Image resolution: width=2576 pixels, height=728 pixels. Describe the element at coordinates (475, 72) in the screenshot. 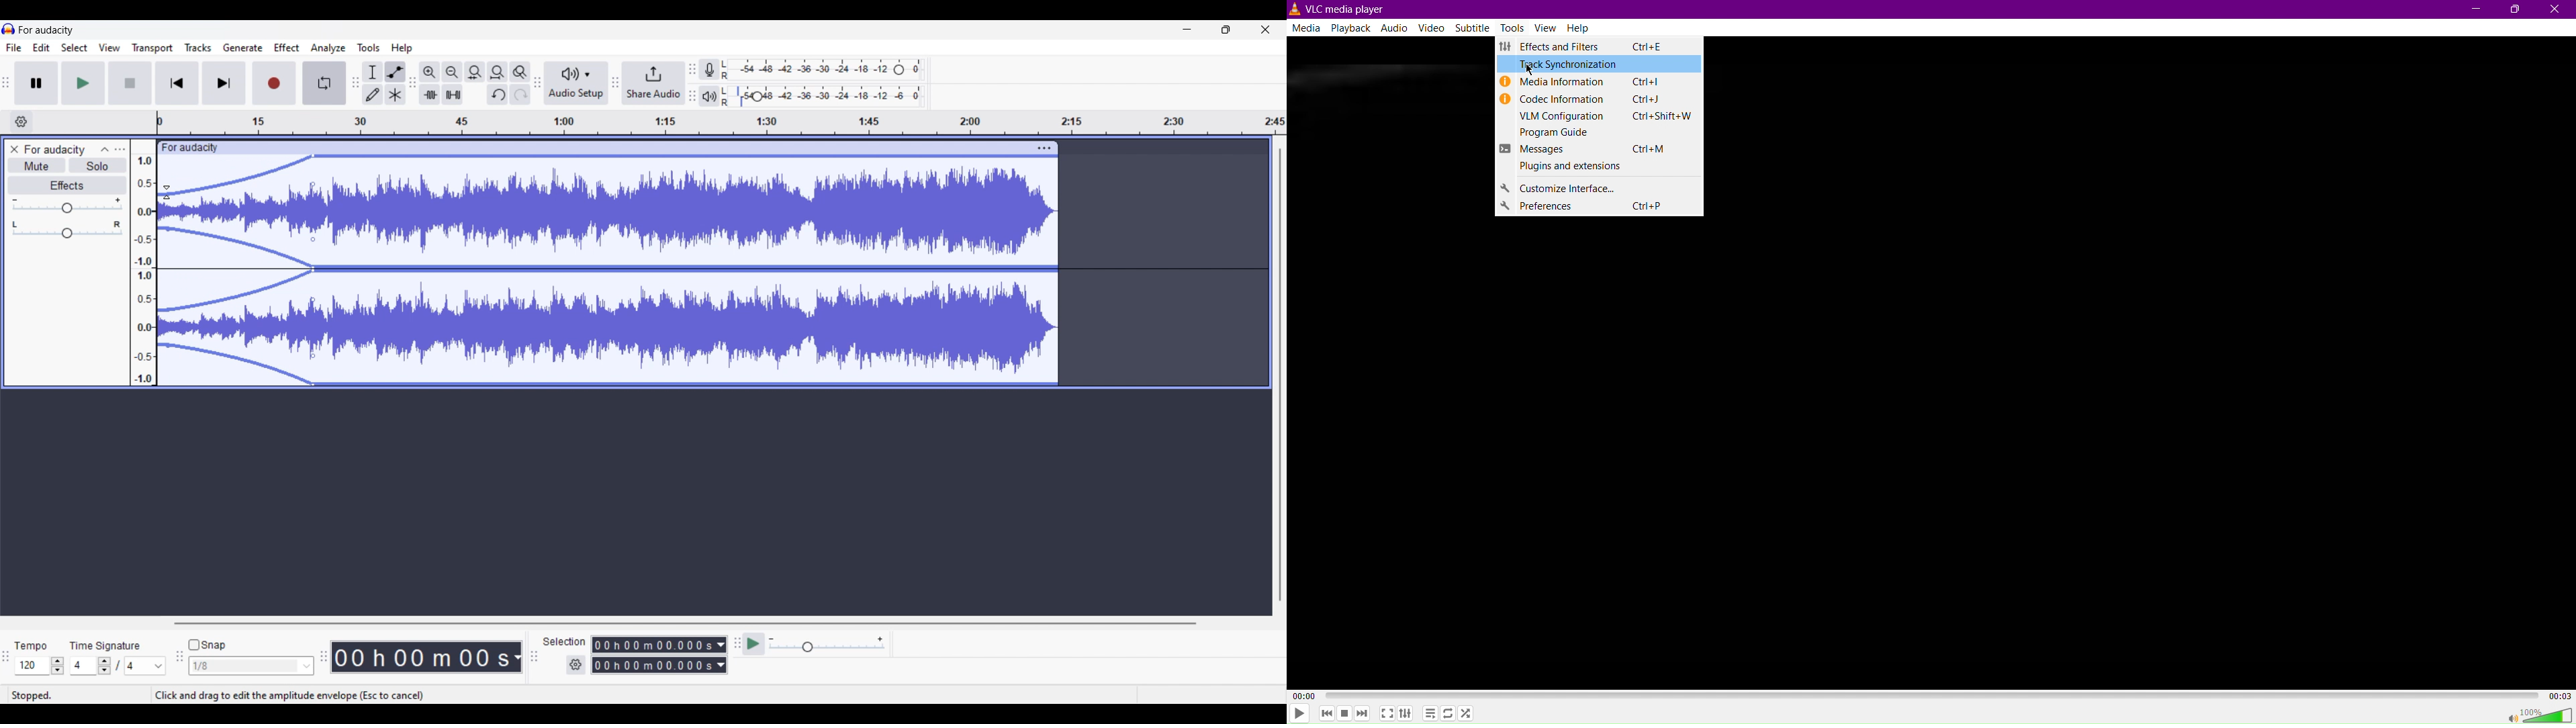

I see `Fit selection to width` at that location.